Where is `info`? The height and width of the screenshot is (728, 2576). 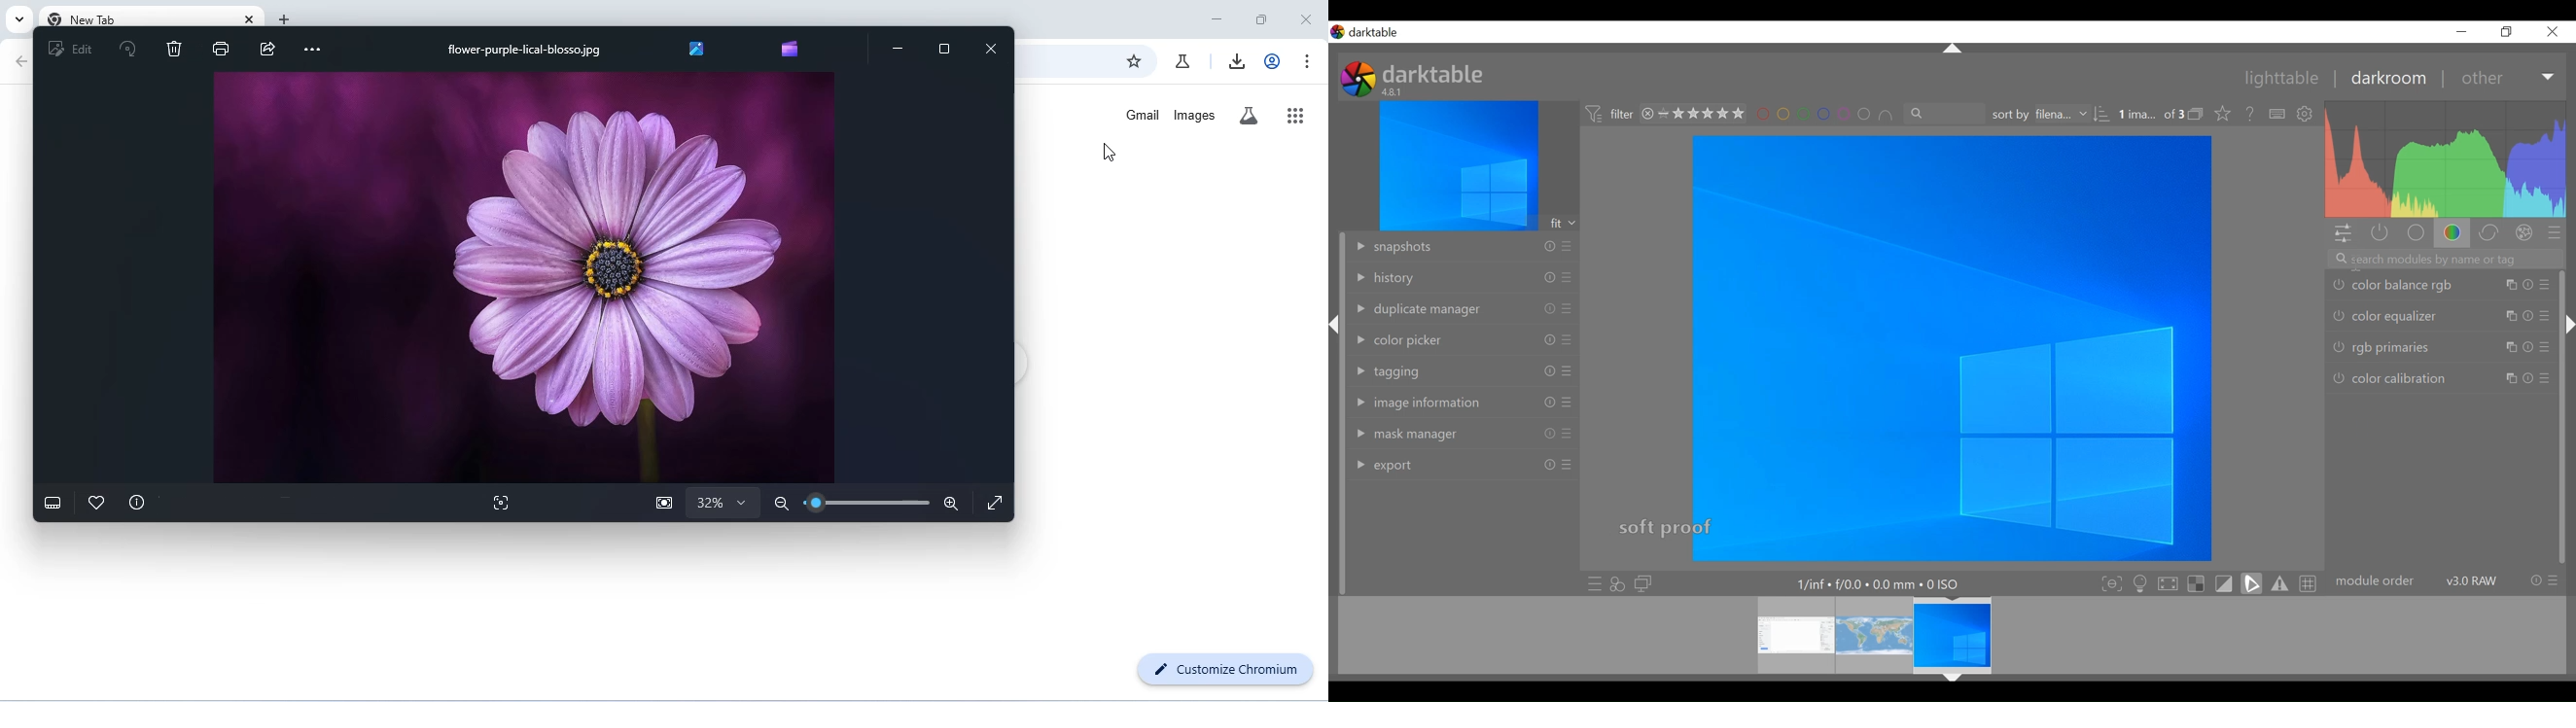
info is located at coordinates (1549, 309).